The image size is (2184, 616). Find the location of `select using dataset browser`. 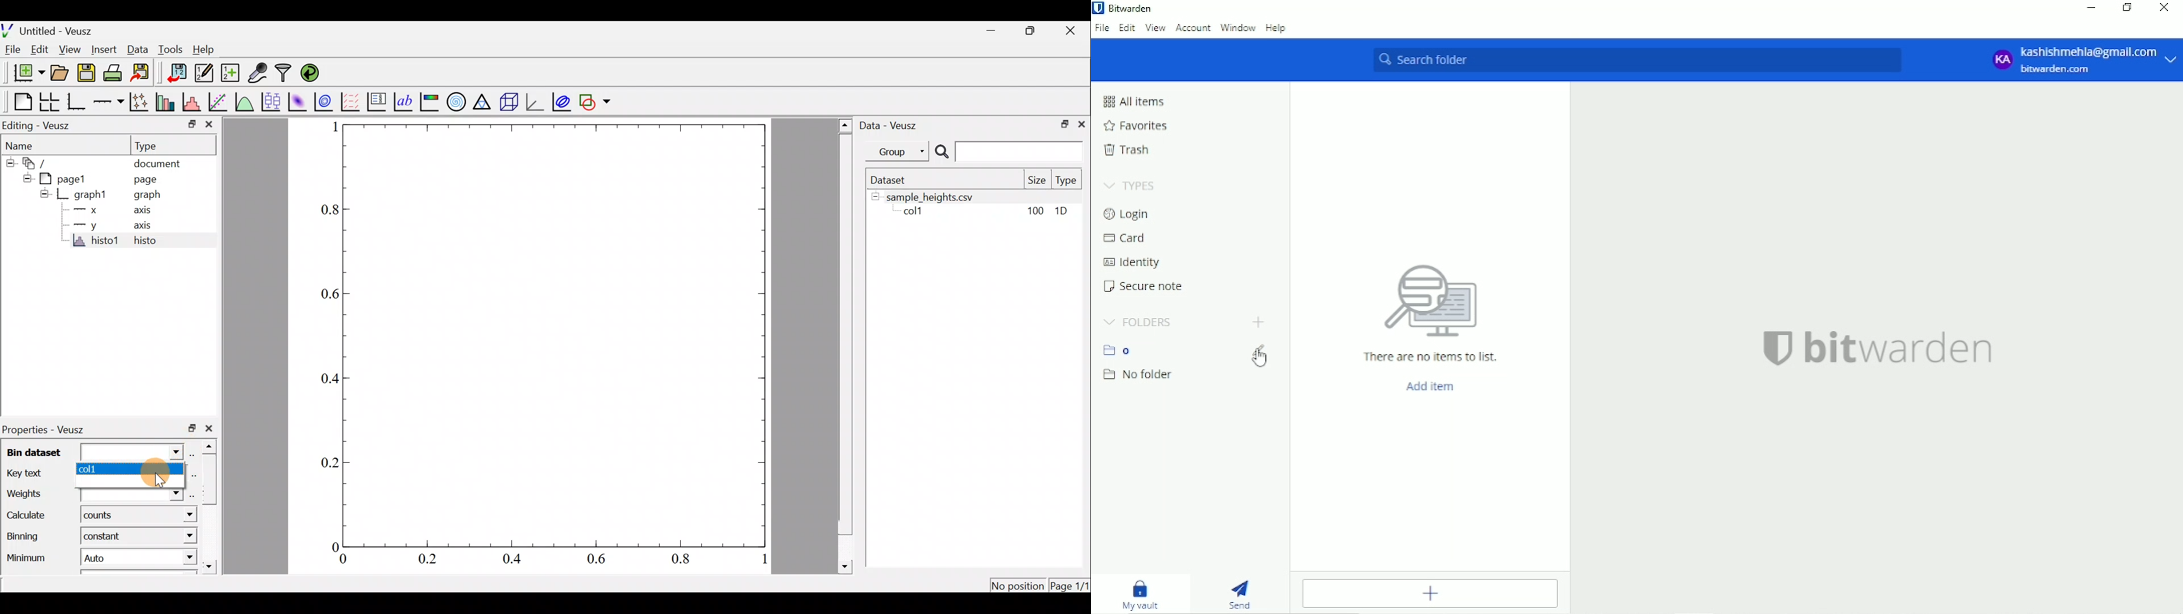

select using dataset browser is located at coordinates (191, 473).